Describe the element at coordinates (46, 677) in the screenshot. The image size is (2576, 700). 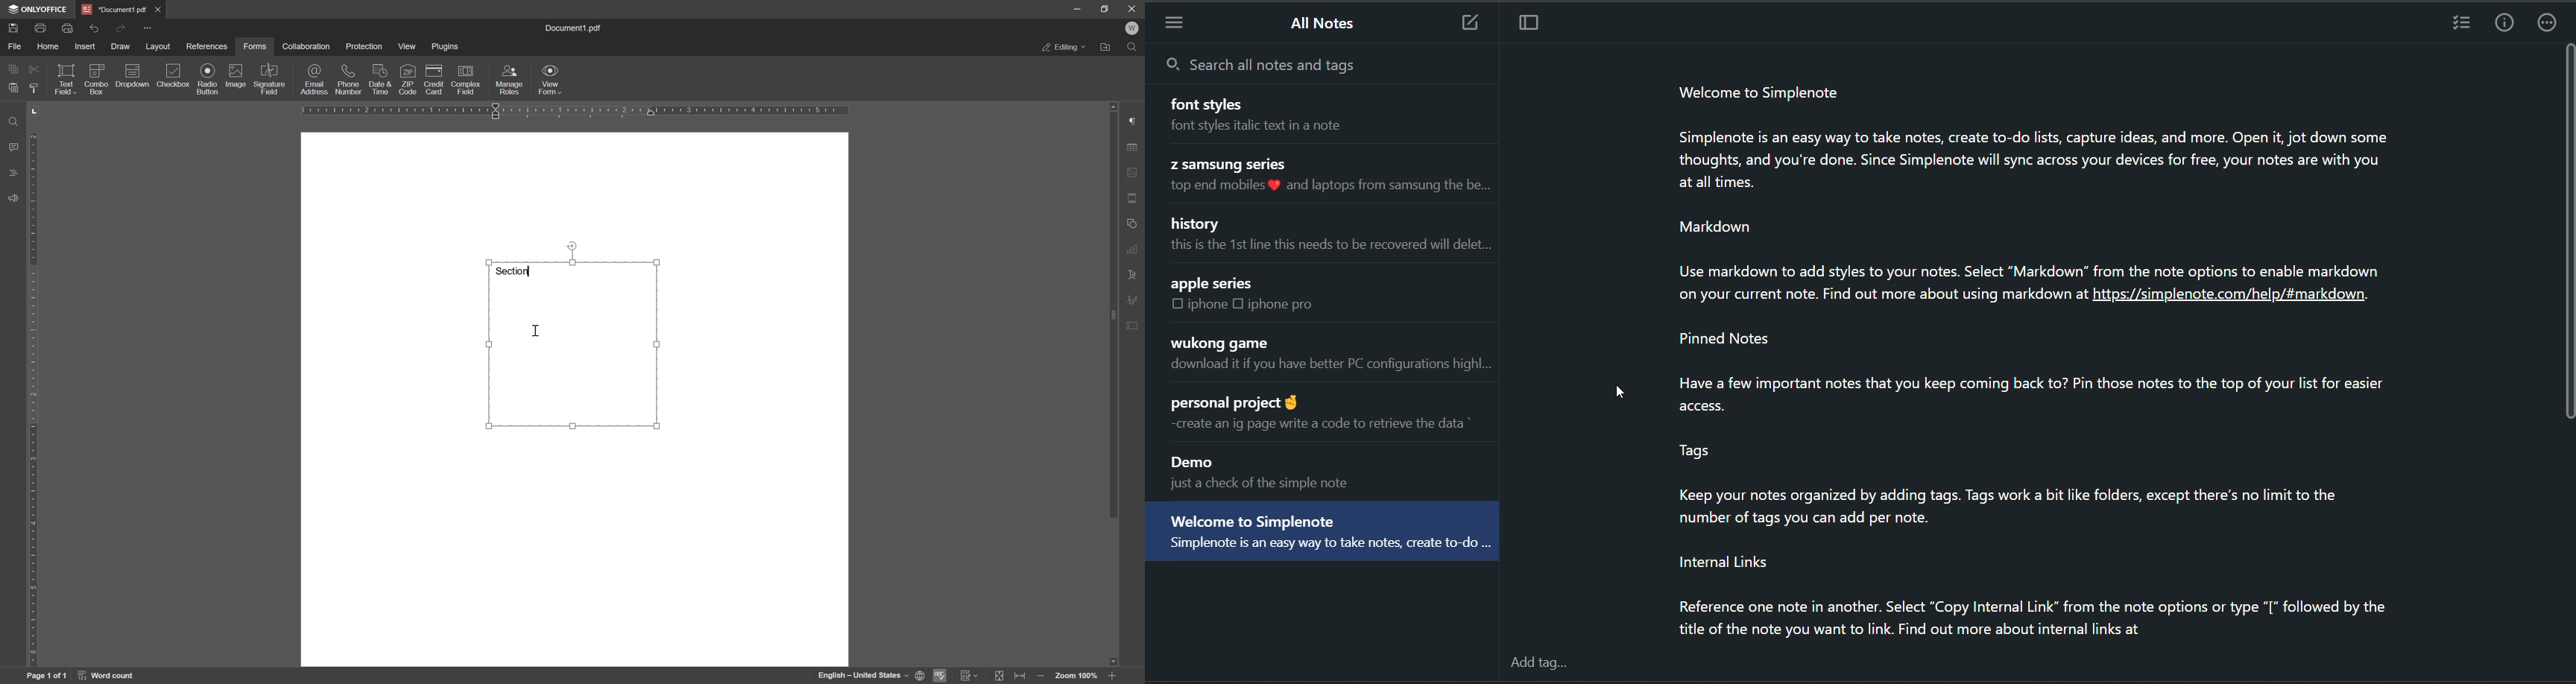
I see `page 1 of 1` at that location.